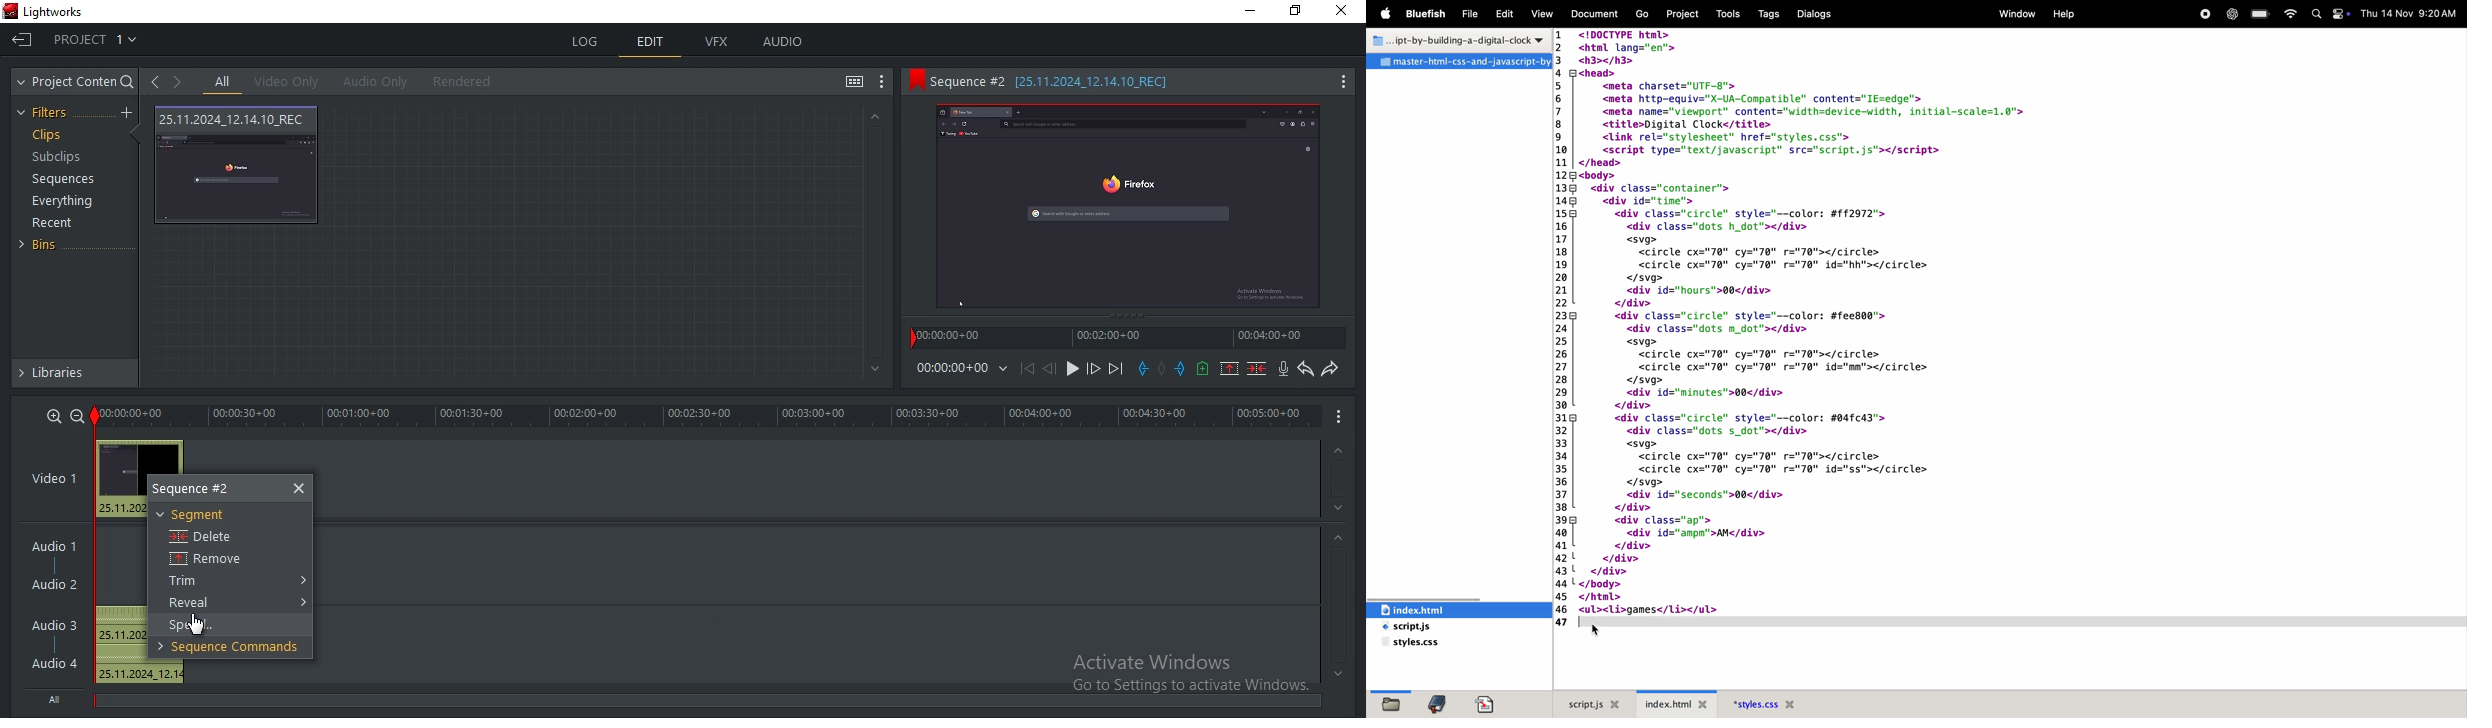 The height and width of the screenshot is (728, 2492). What do you see at coordinates (1596, 14) in the screenshot?
I see `Documents` at bounding box center [1596, 14].